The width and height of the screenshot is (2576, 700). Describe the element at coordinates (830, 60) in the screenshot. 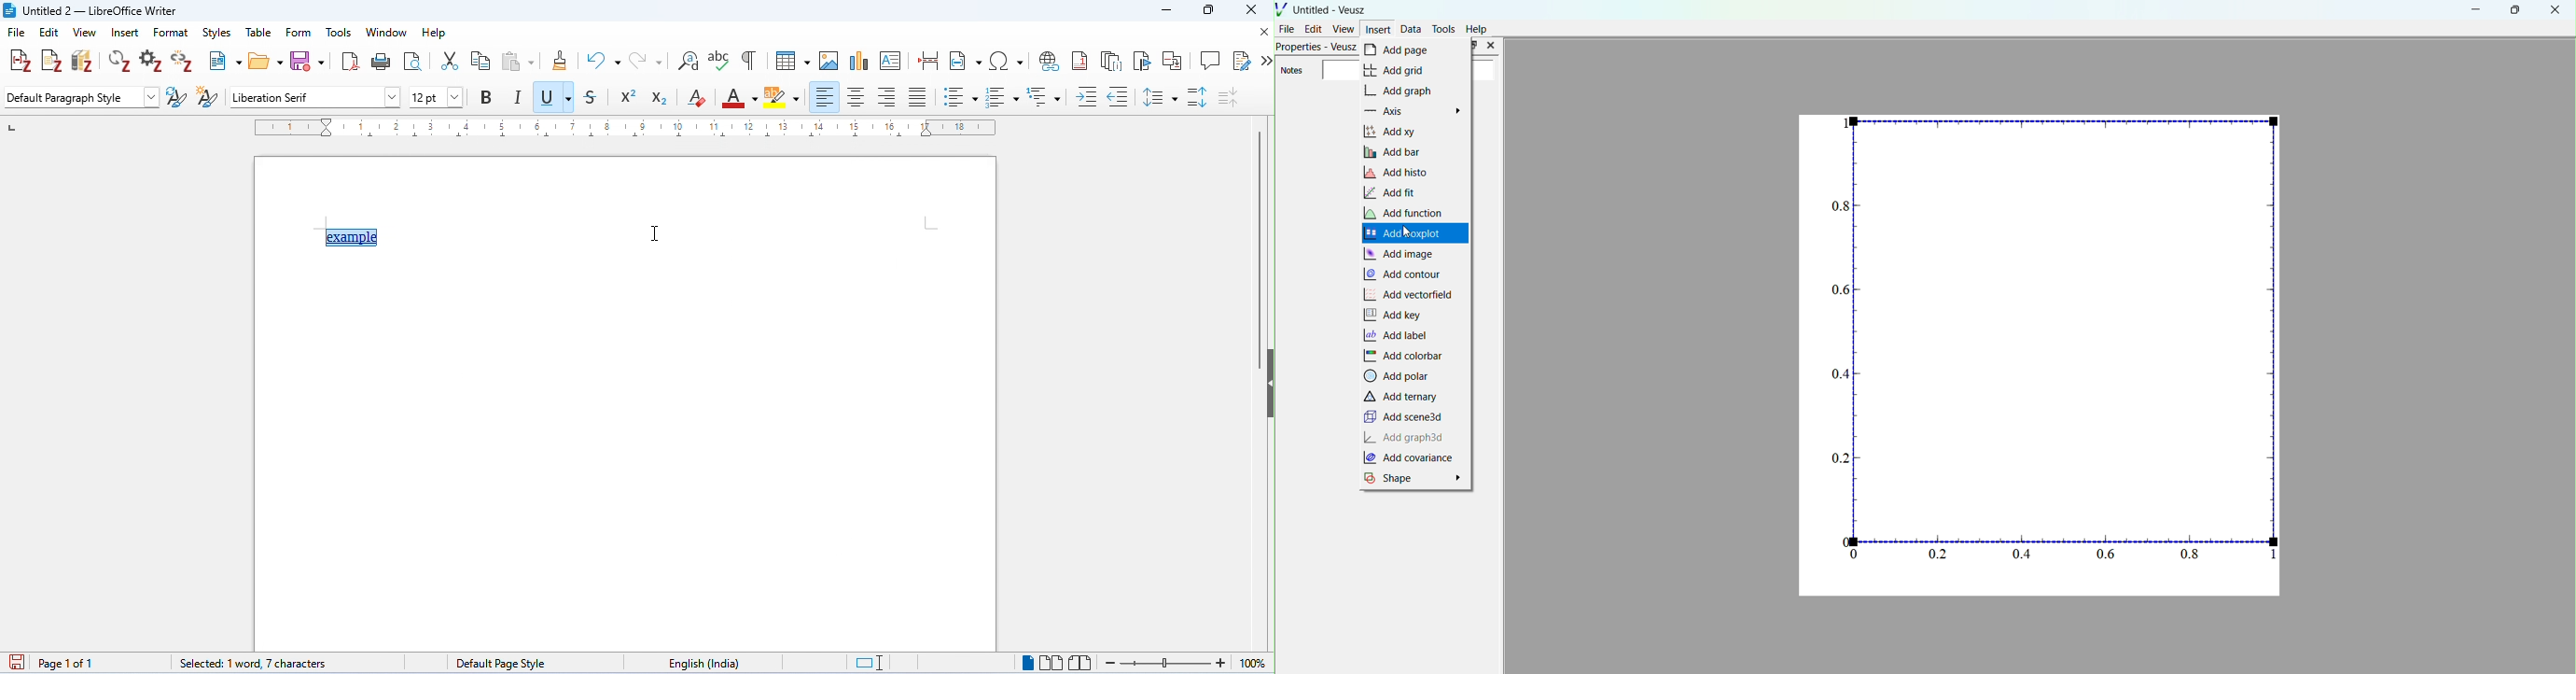

I see `insert image` at that location.